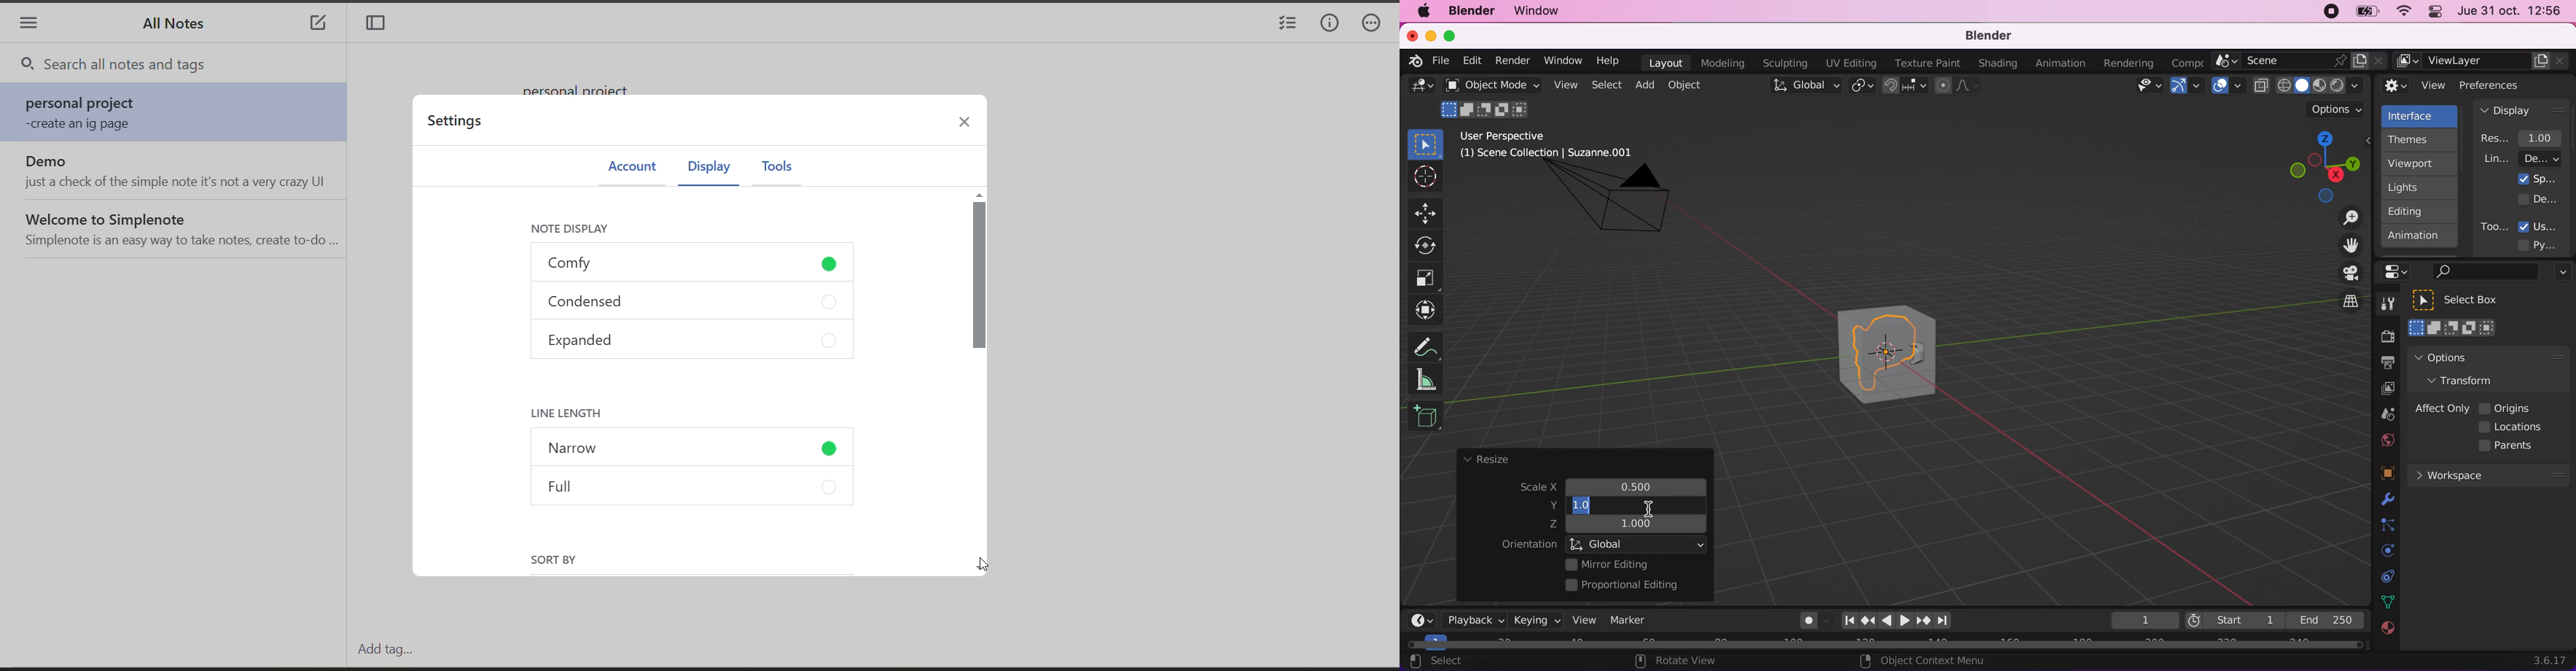  Describe the element at coordinates (1628, 586) in the screenshot. I see `proportional editing` at that location.